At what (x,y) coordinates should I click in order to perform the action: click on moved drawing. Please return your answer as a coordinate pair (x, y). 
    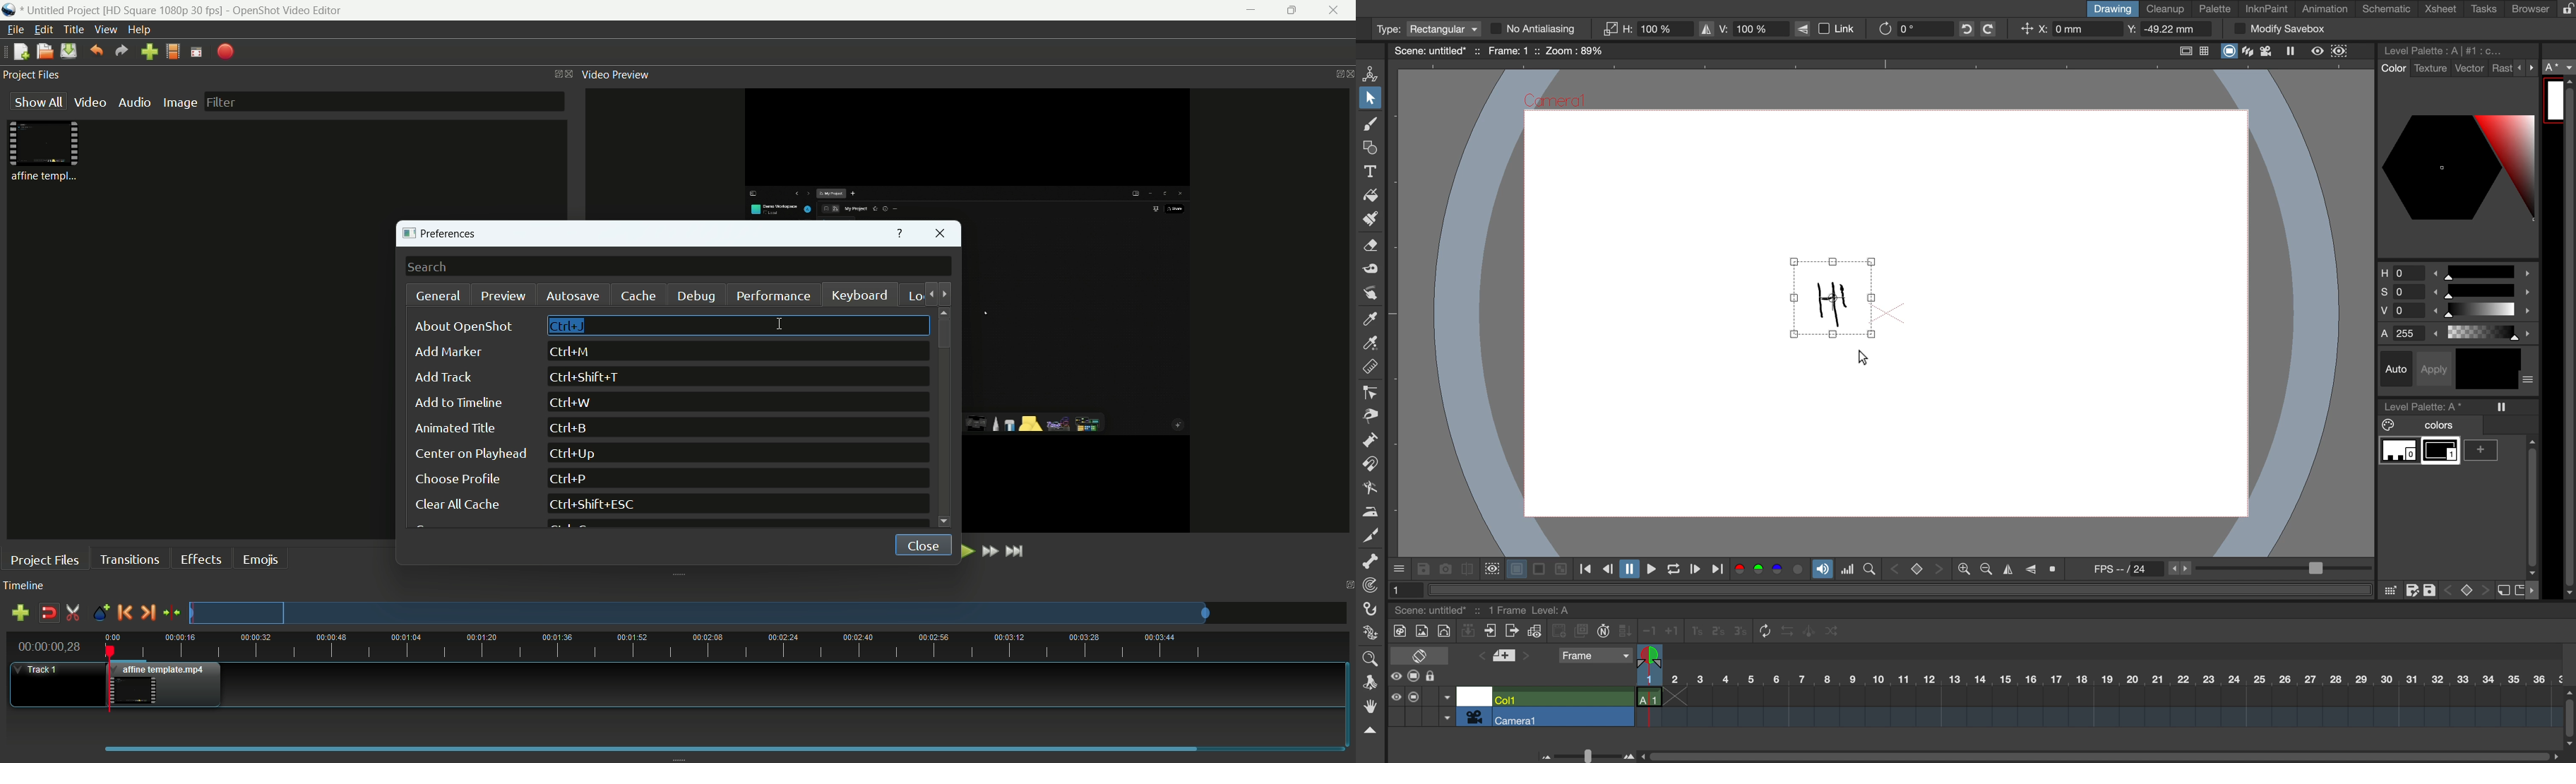
    Looking at the image, I should click on (1837, 299).